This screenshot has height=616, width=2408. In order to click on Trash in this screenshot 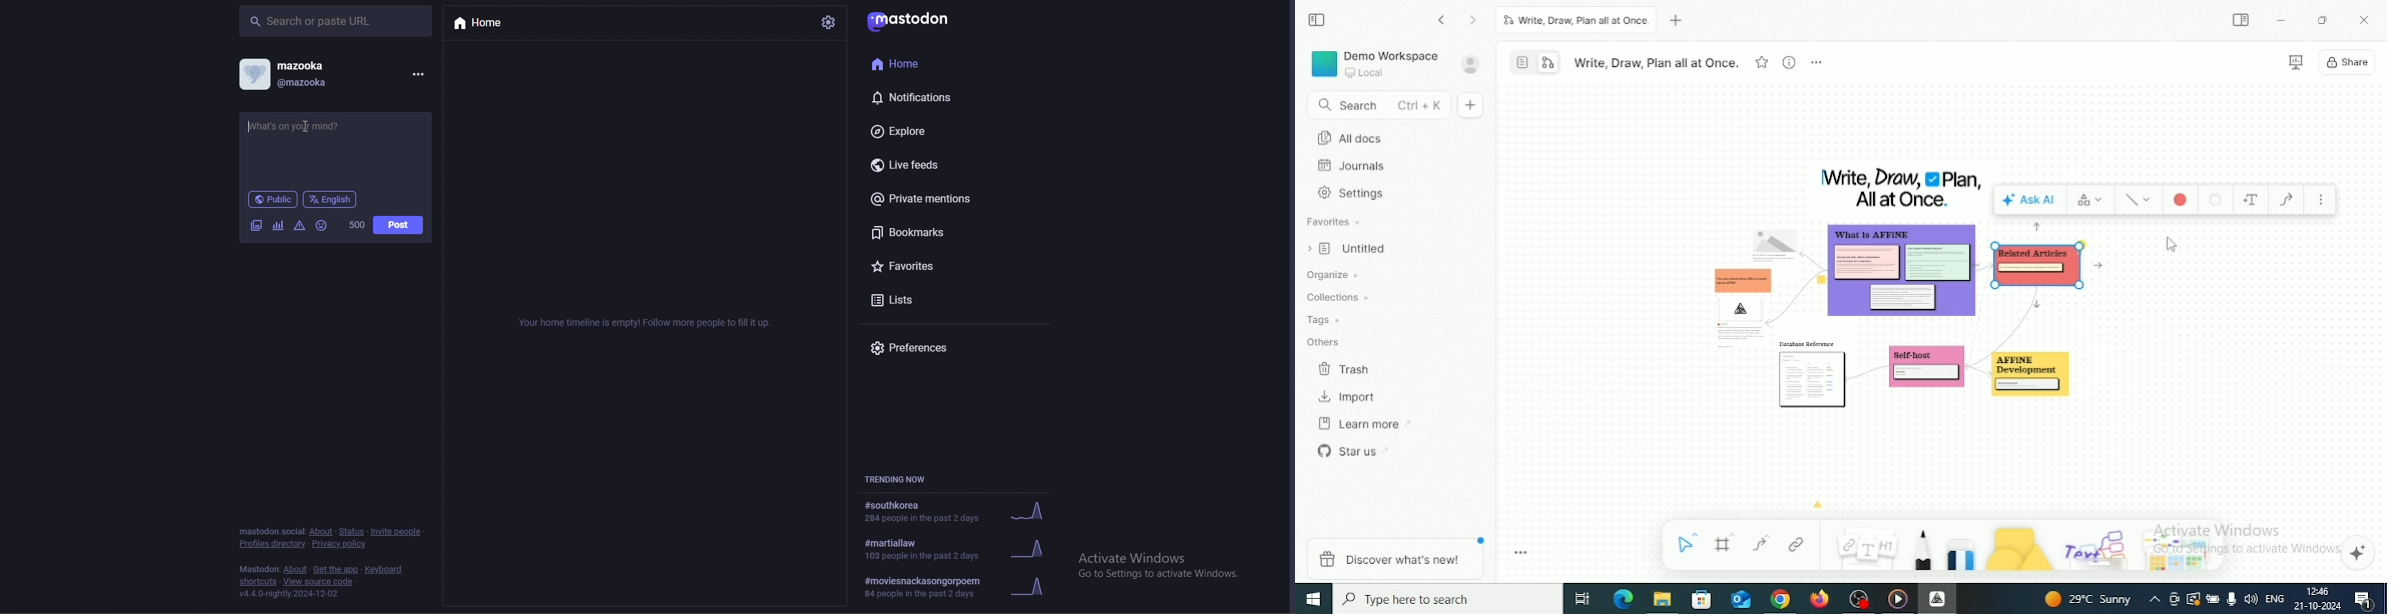, I will do `click(1346, 370)`.